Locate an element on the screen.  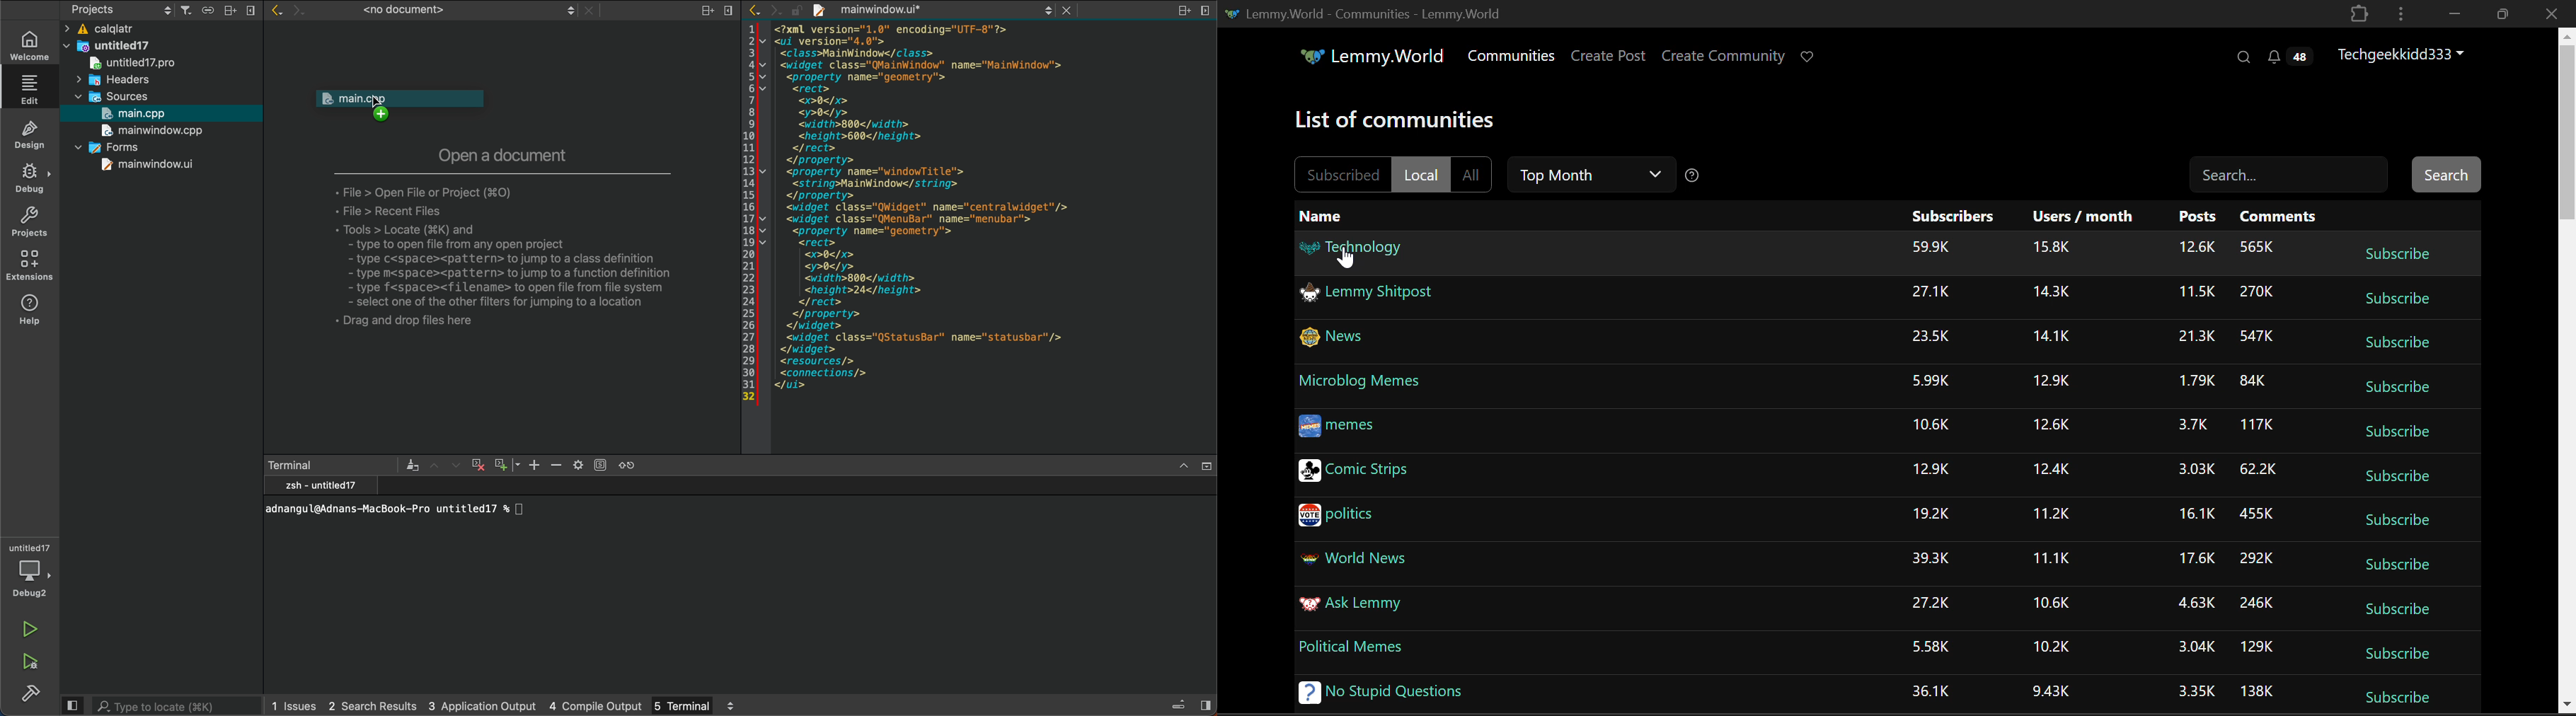
Amount is located at coordinates (1928, 645).